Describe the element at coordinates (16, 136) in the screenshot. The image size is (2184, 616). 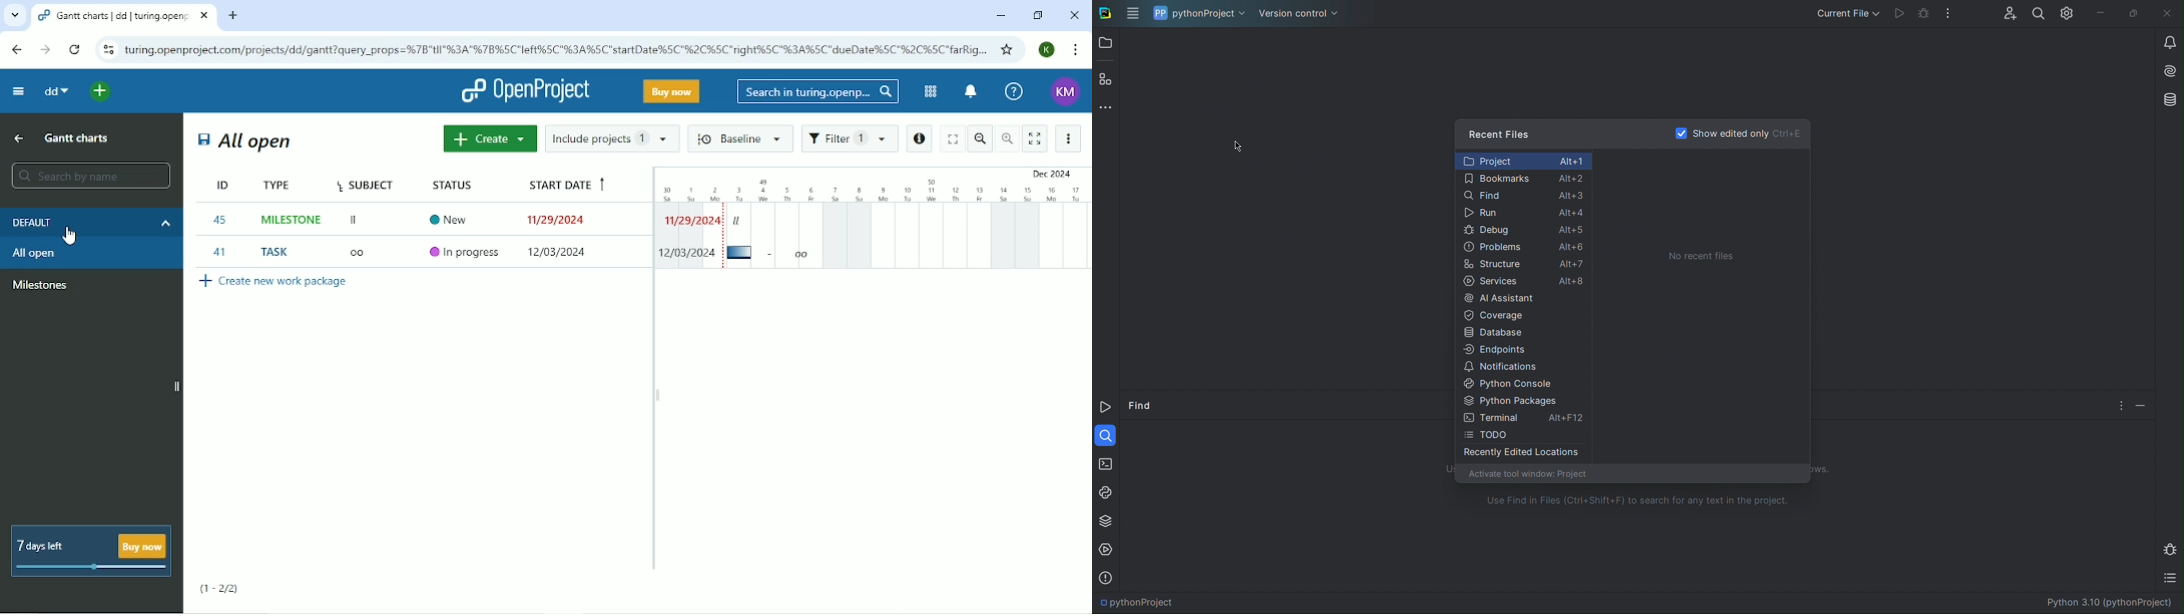
I see `Up` at that location.